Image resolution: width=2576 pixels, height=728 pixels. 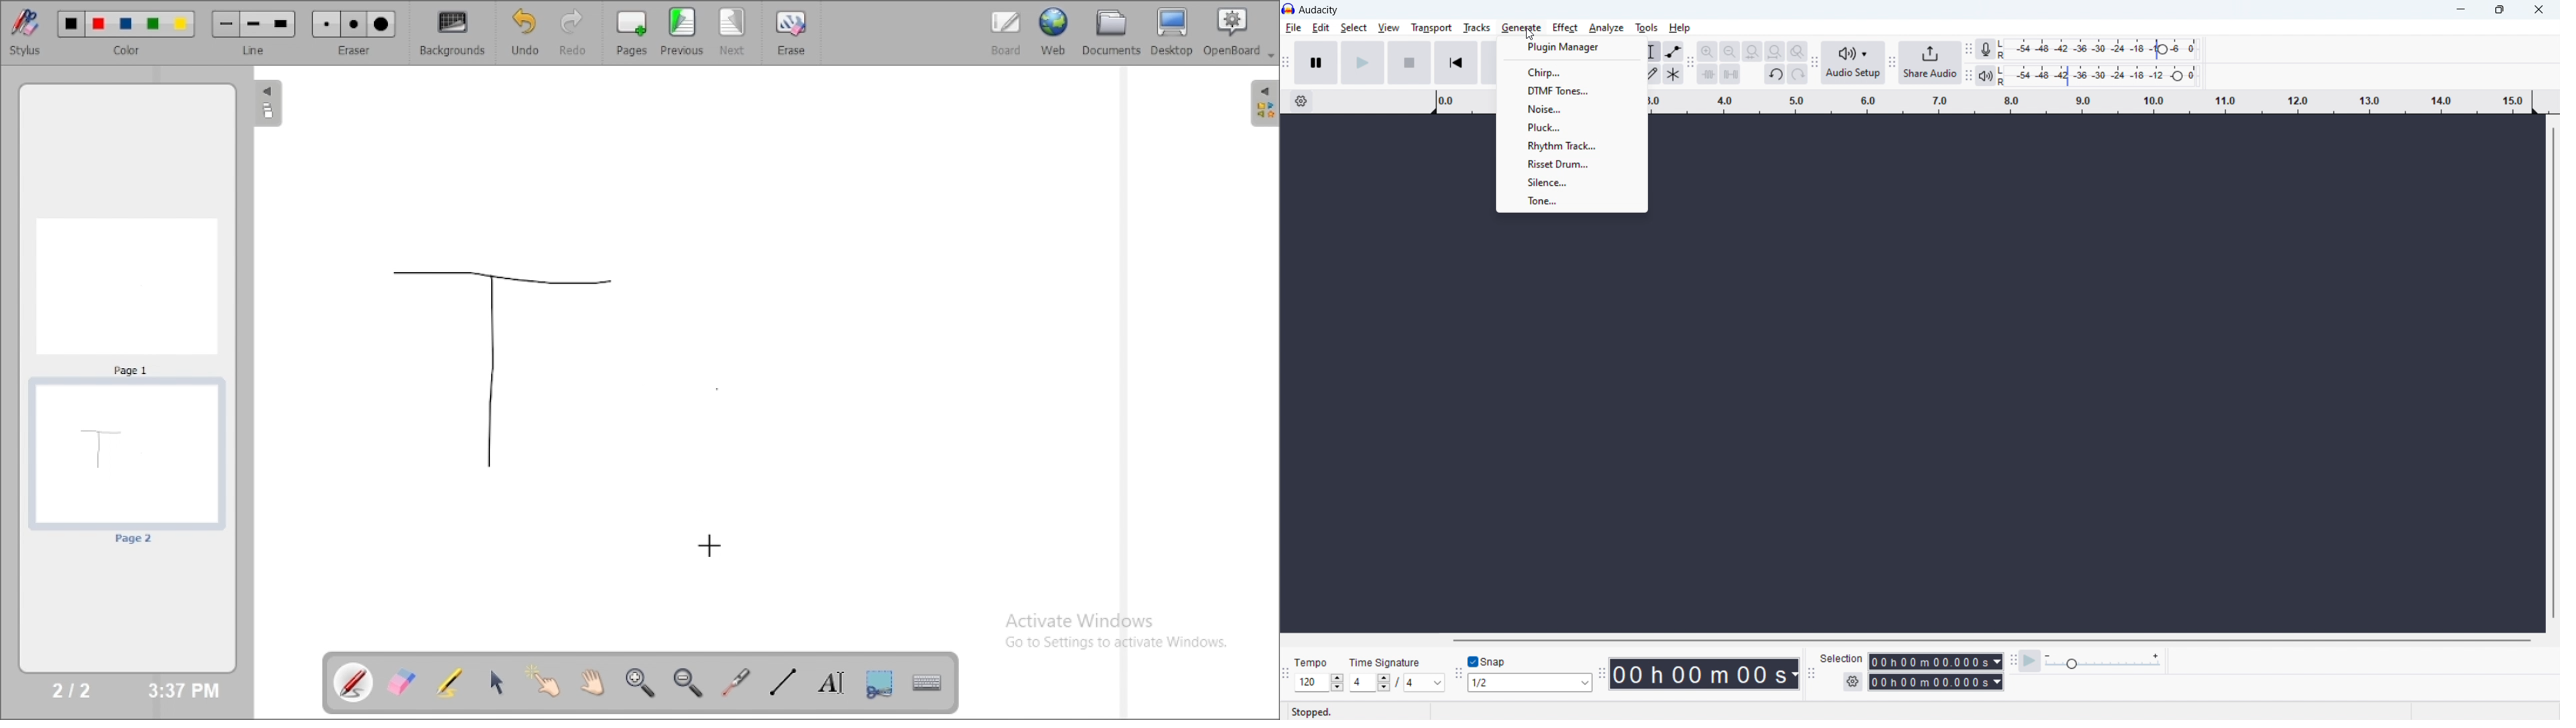 What do you see at coordinates (1573, 108) in the screenshot?
I see `noise...` at bounding box center [1573, 108].